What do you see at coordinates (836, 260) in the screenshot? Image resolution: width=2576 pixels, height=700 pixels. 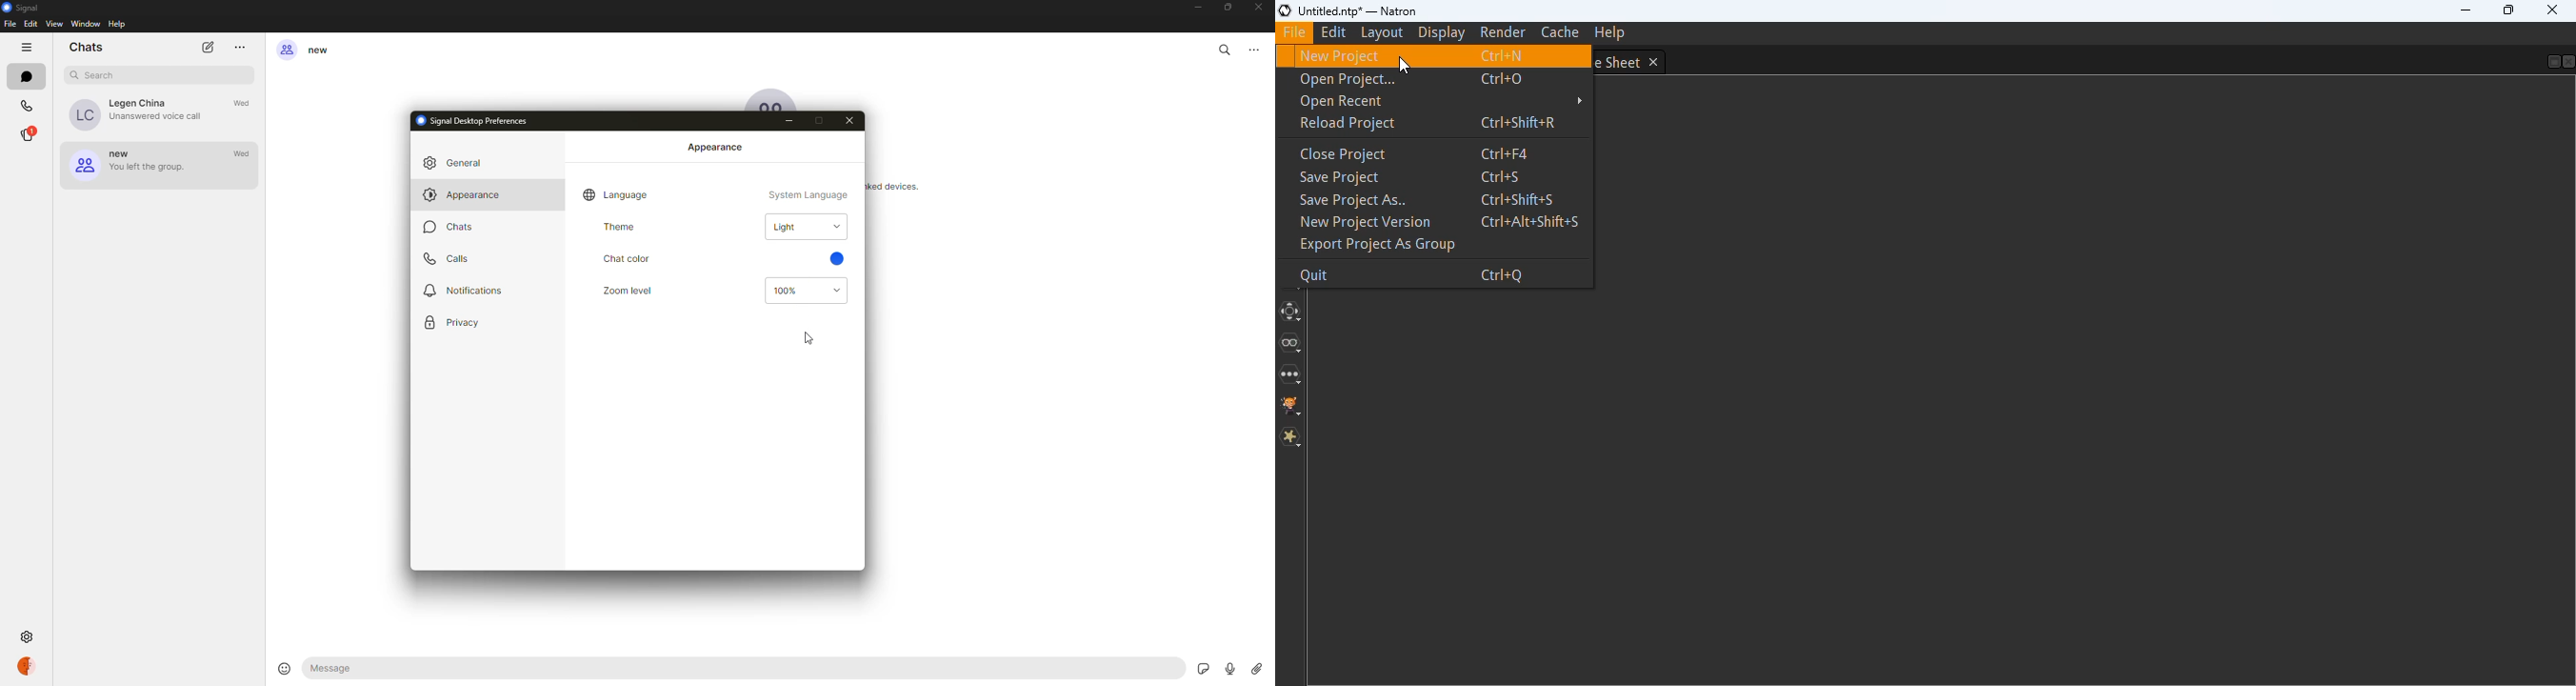 I see `blue` at bounding box center [836, 260].